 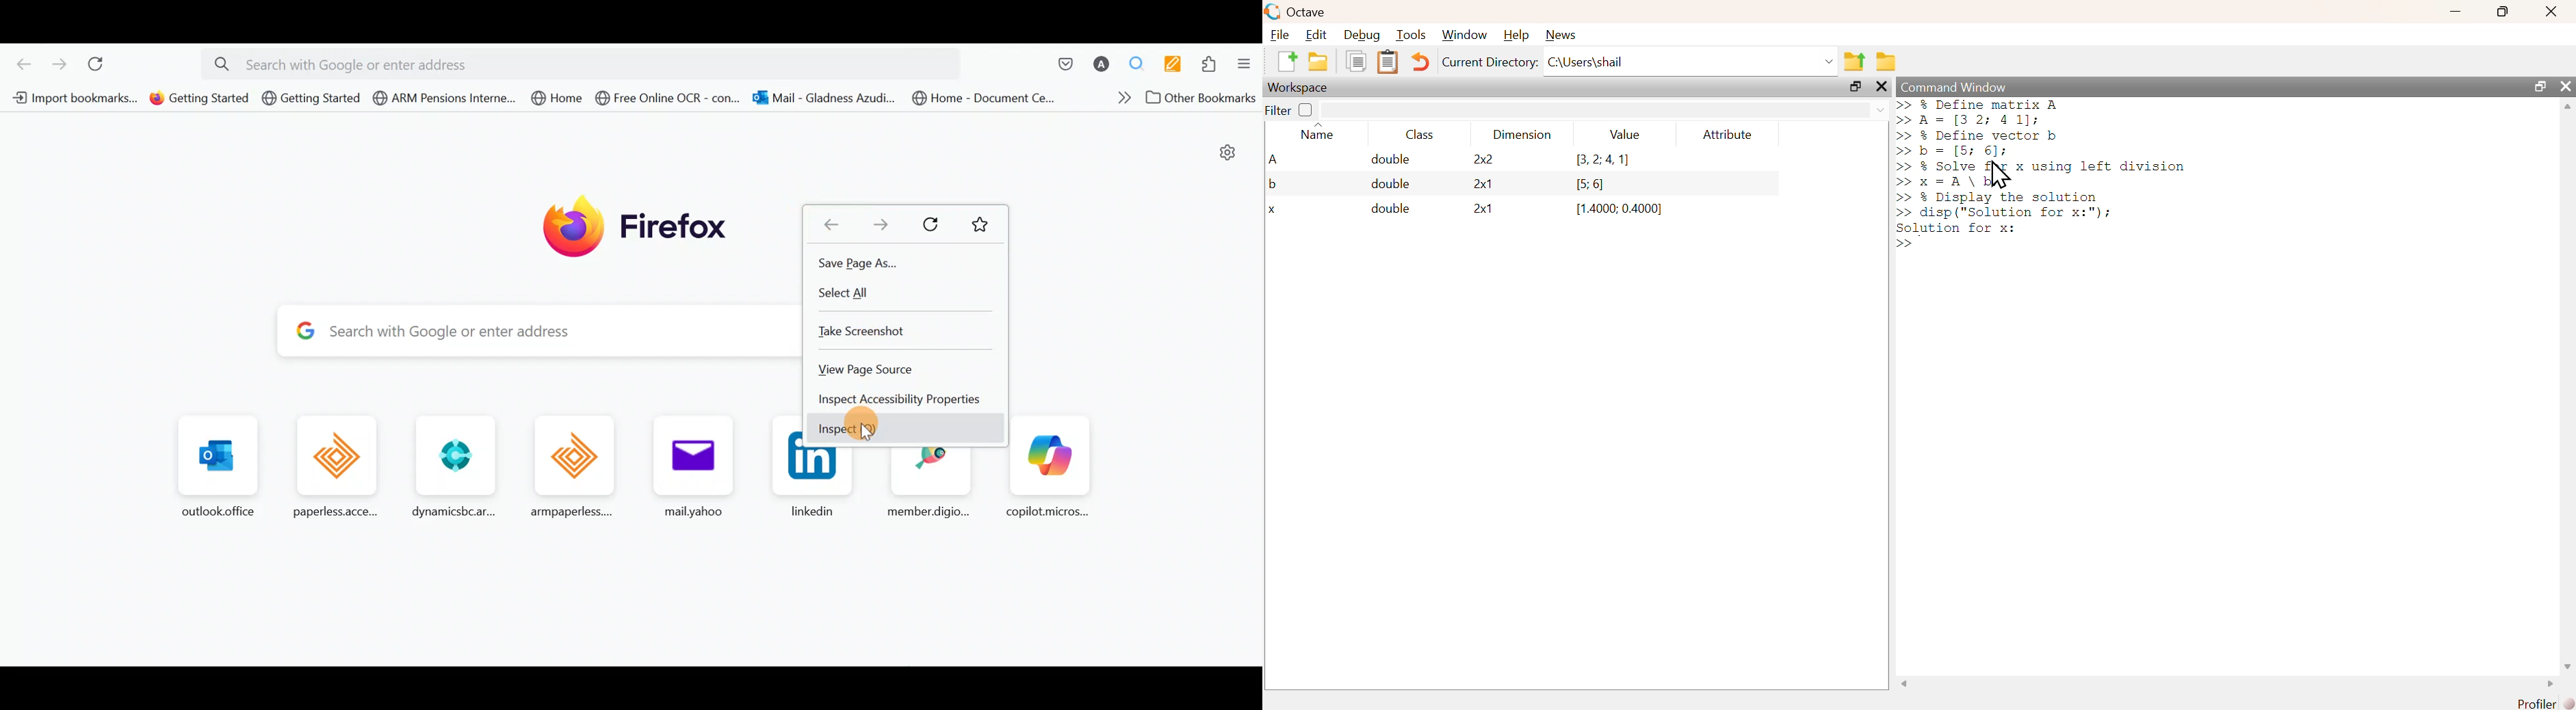 I want to click on Inspect, so click(x=847, y=432).